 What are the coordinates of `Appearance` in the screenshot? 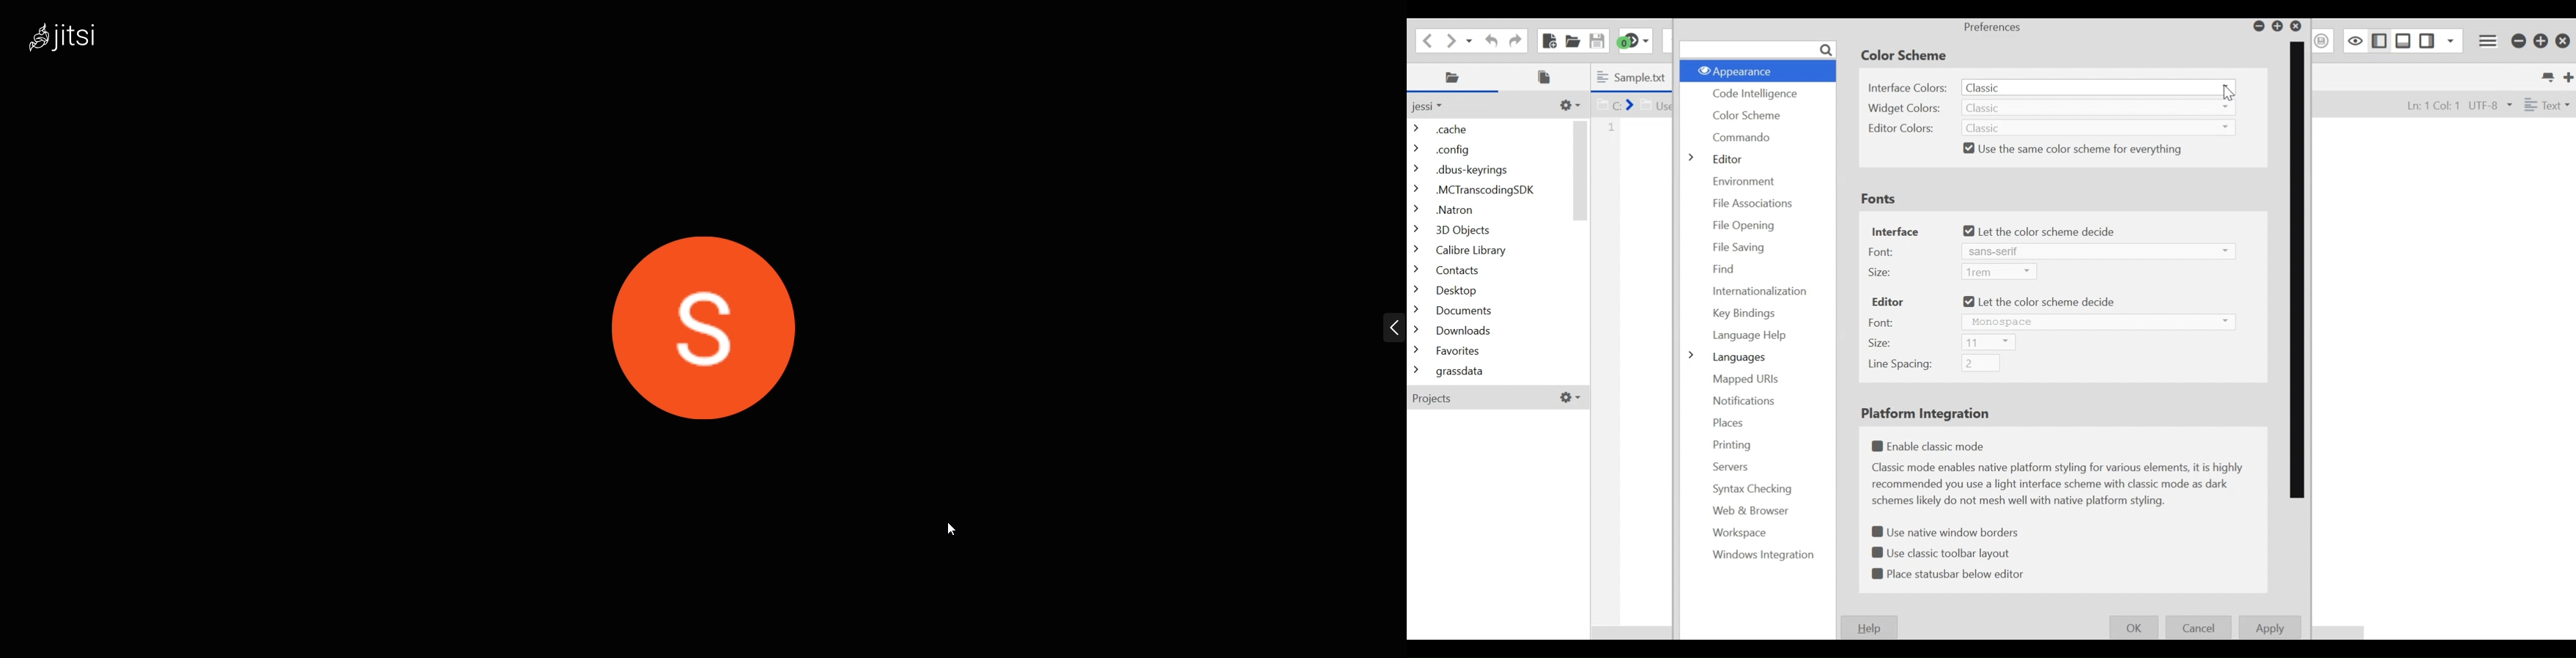 It's located at (1756, 70).